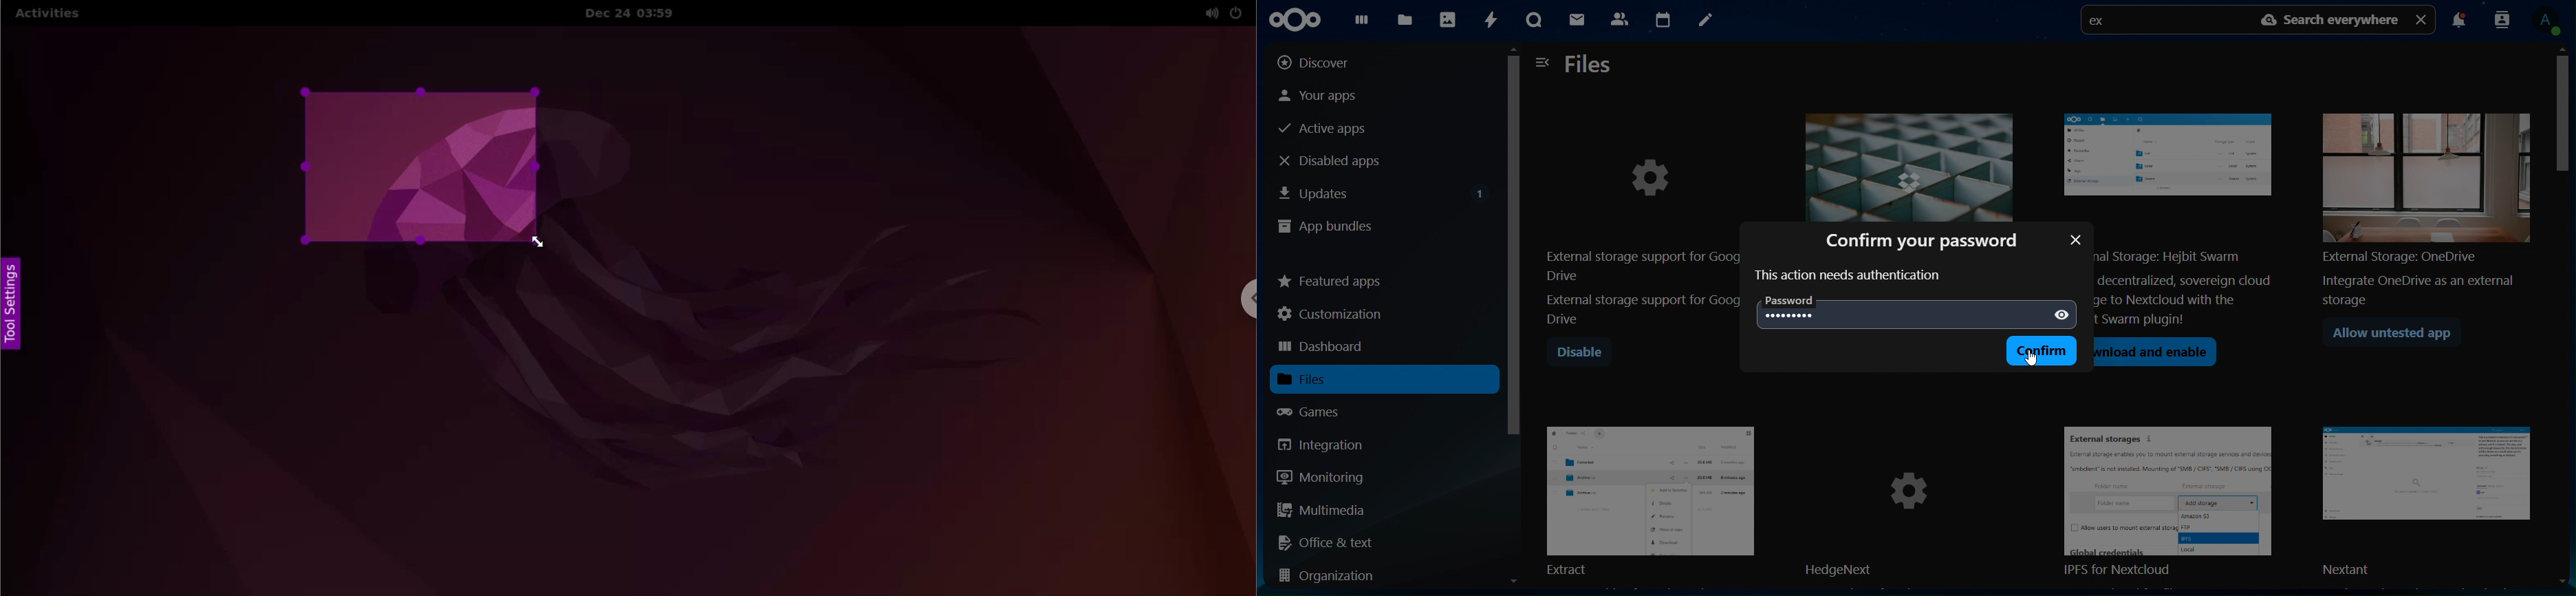 This screenshot has height=616, width=2576. What do you see at coordinates (2564, 314) in the screenshot?
I see `scrollbar` at bounding box center [2564, 314].